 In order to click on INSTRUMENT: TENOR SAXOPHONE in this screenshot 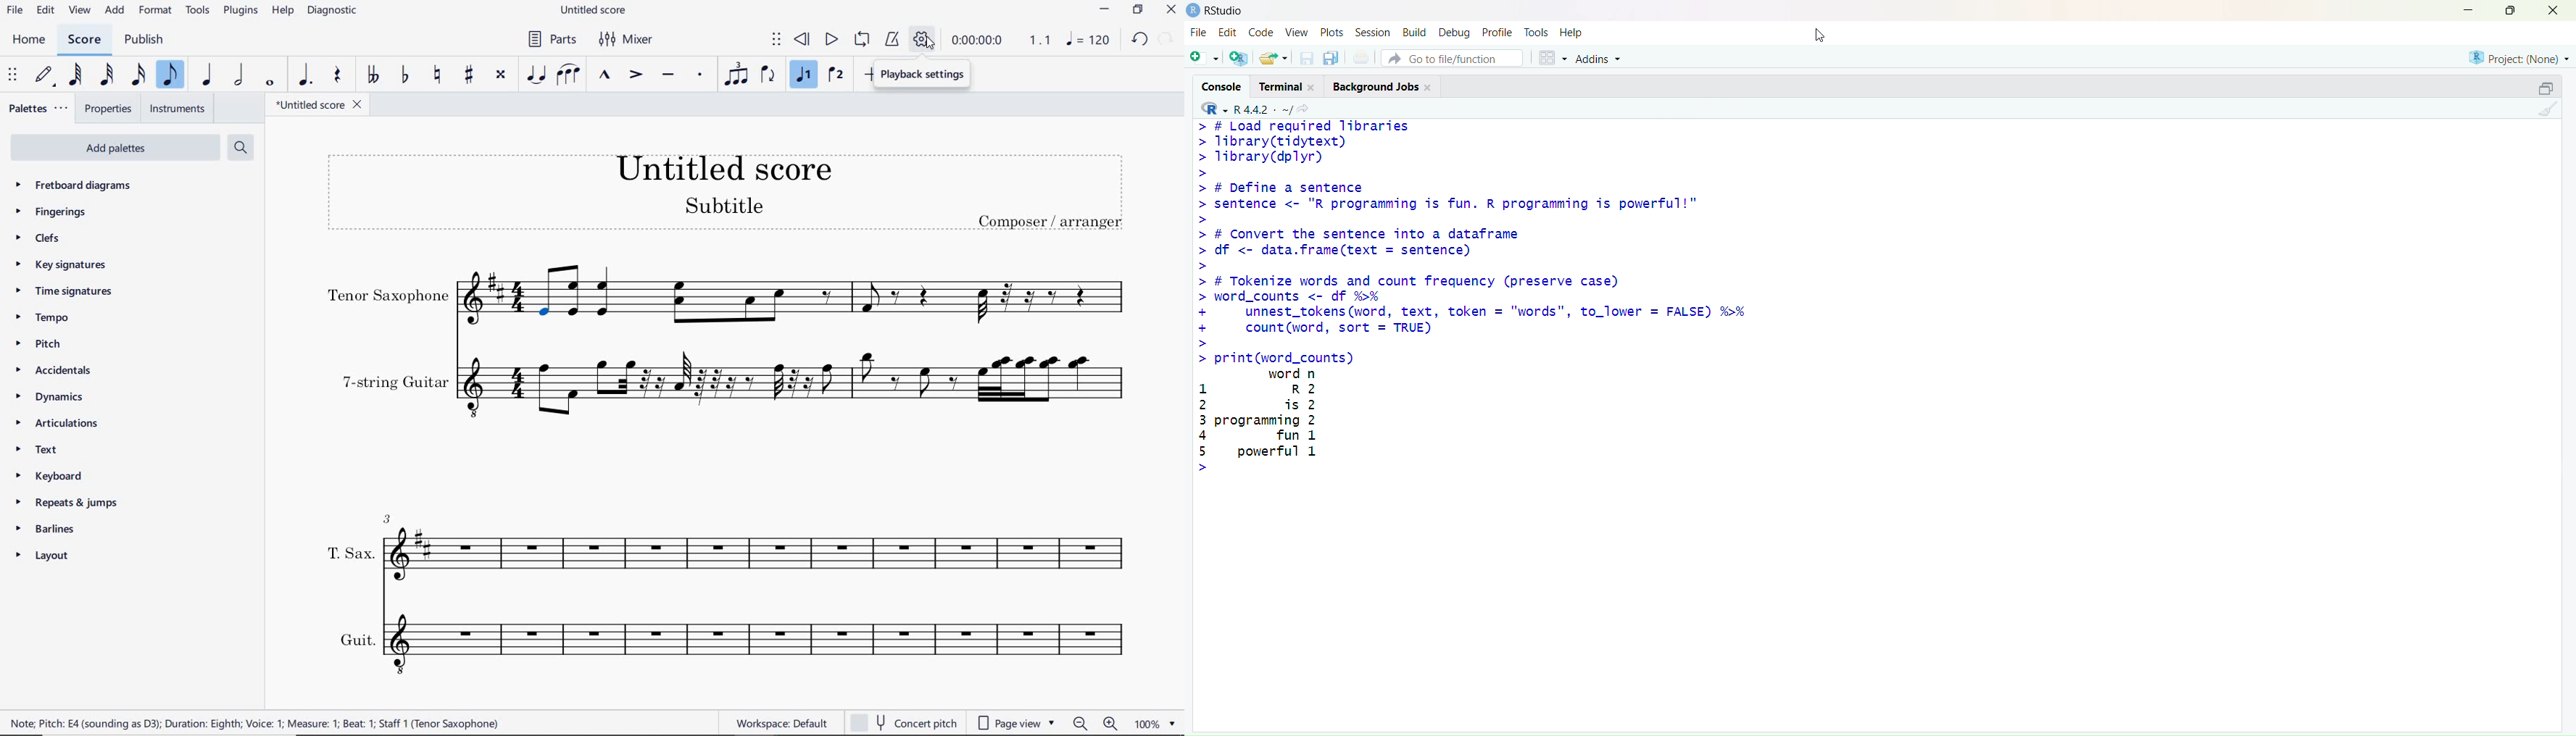, I will do `click(855, 295)`.